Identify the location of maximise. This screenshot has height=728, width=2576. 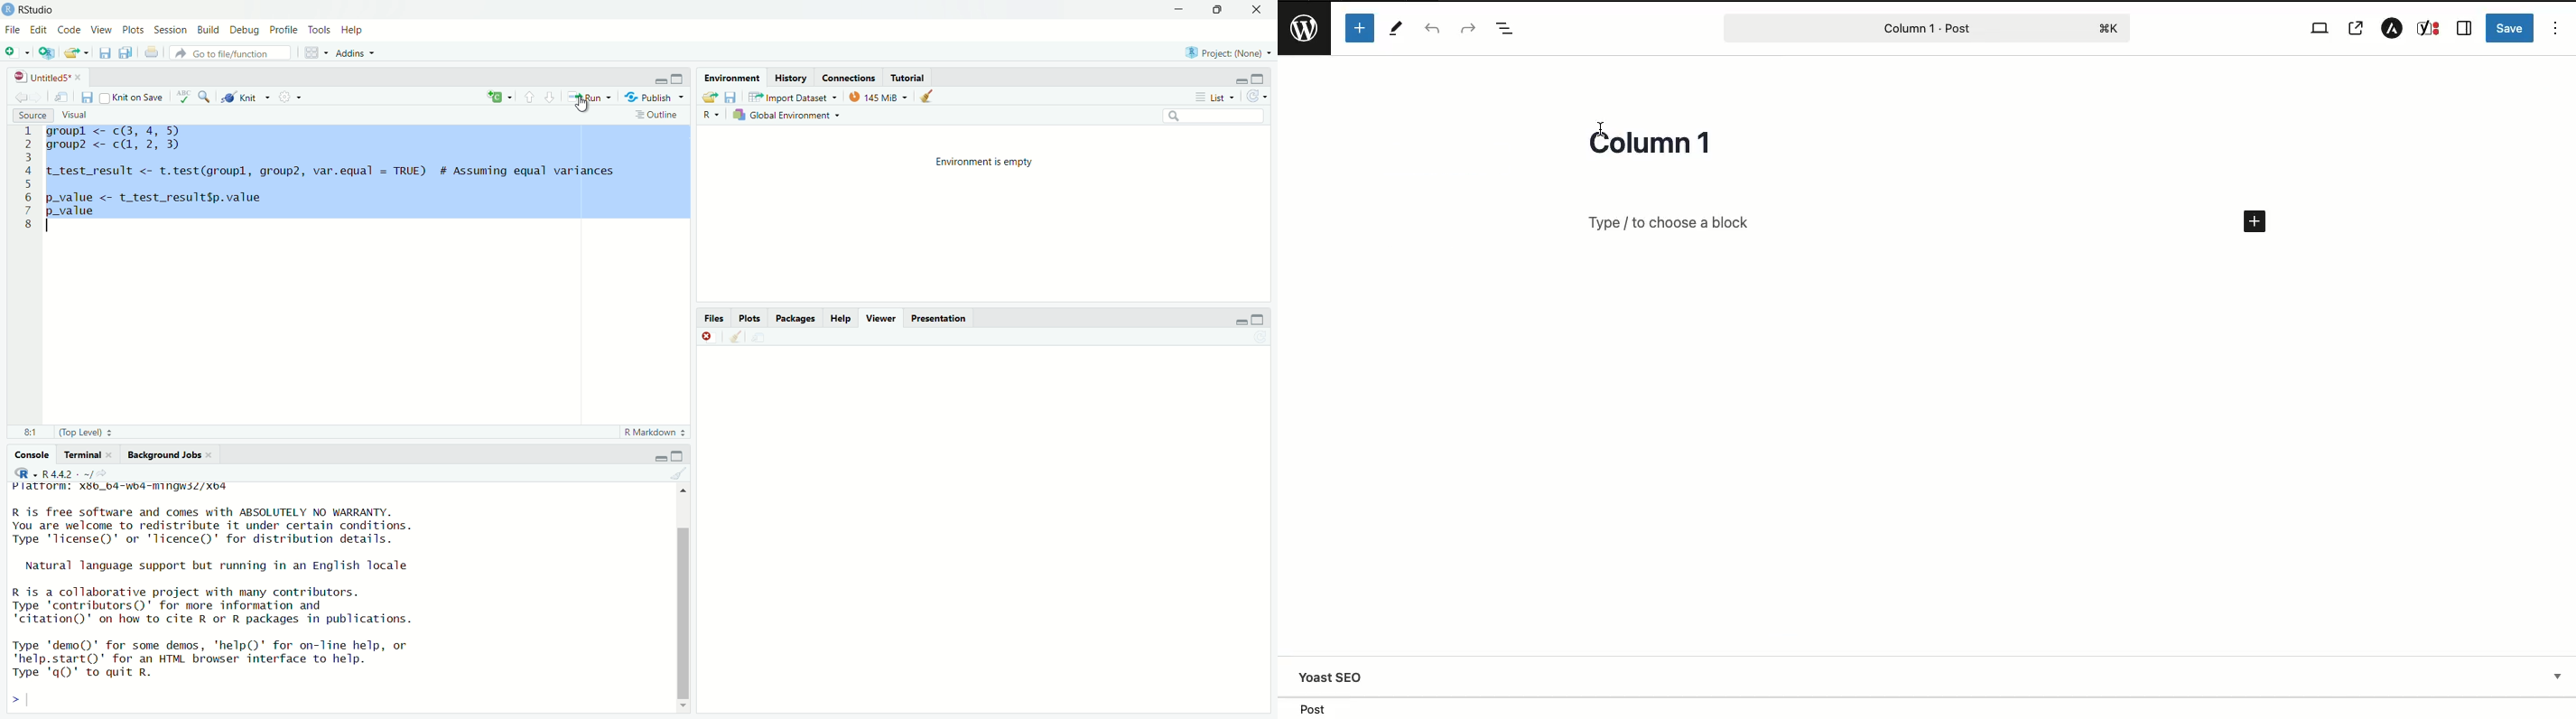
(678, 79).